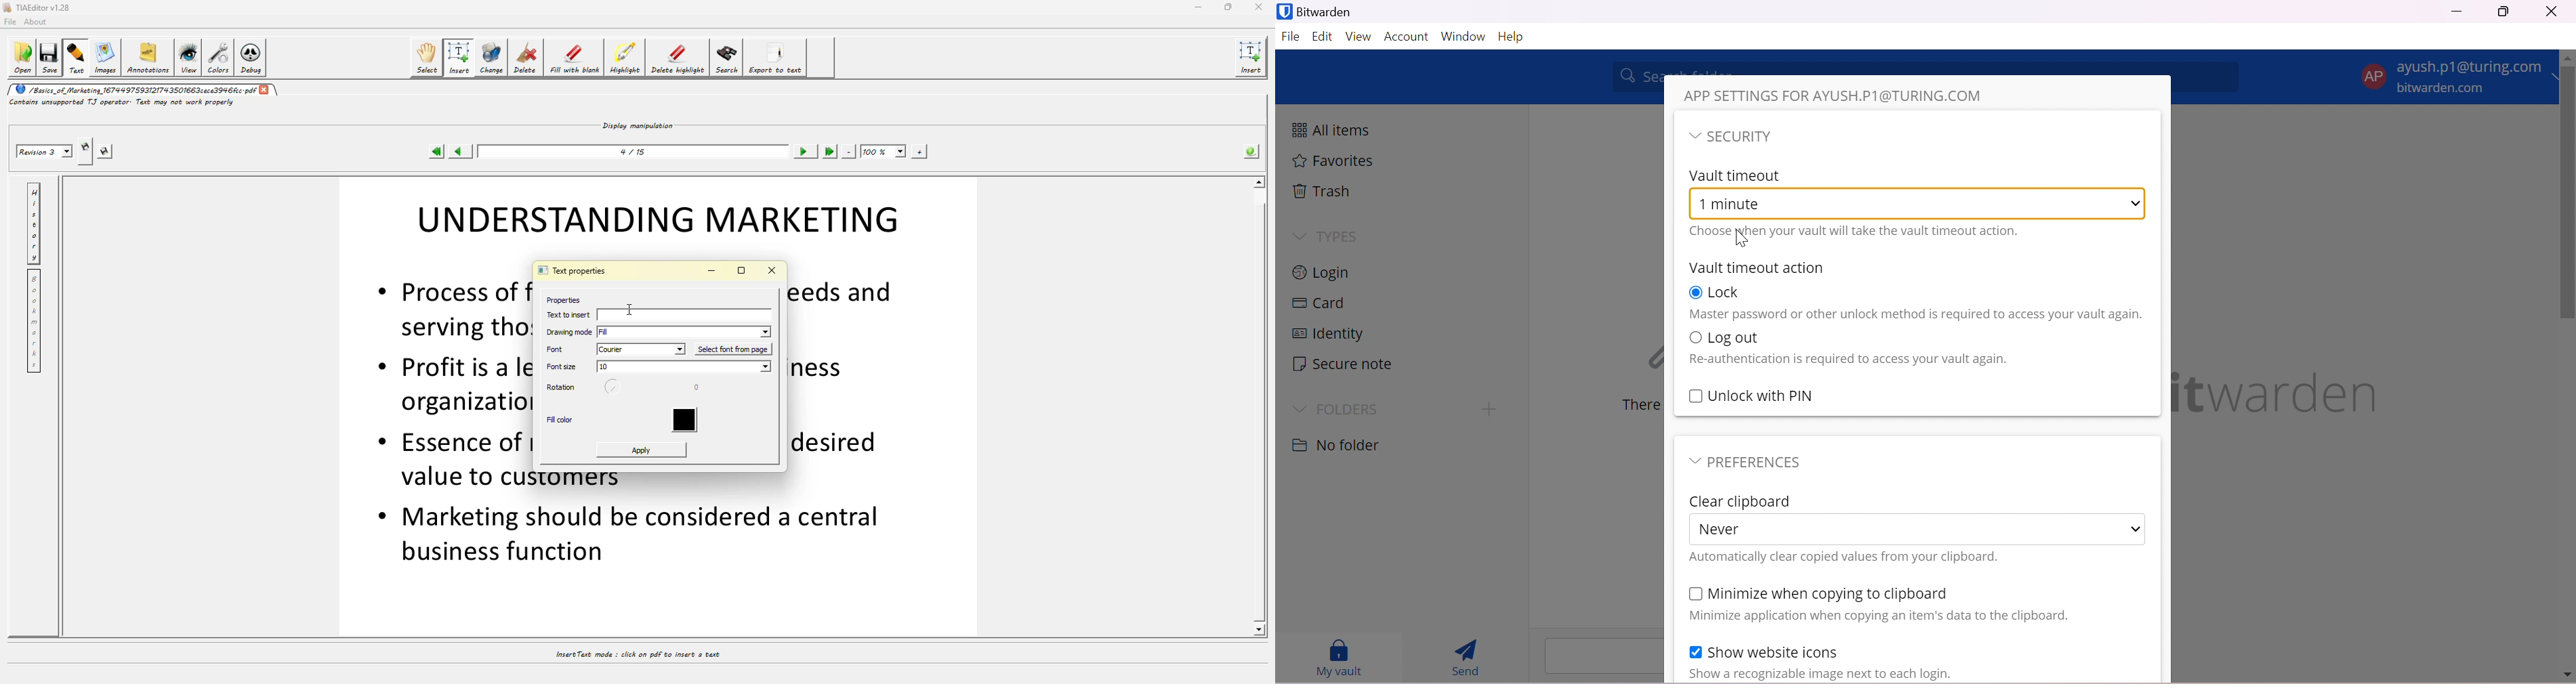 This screenshot has width=2576, height=700. I want to click on create folder, so click(1486, 410).